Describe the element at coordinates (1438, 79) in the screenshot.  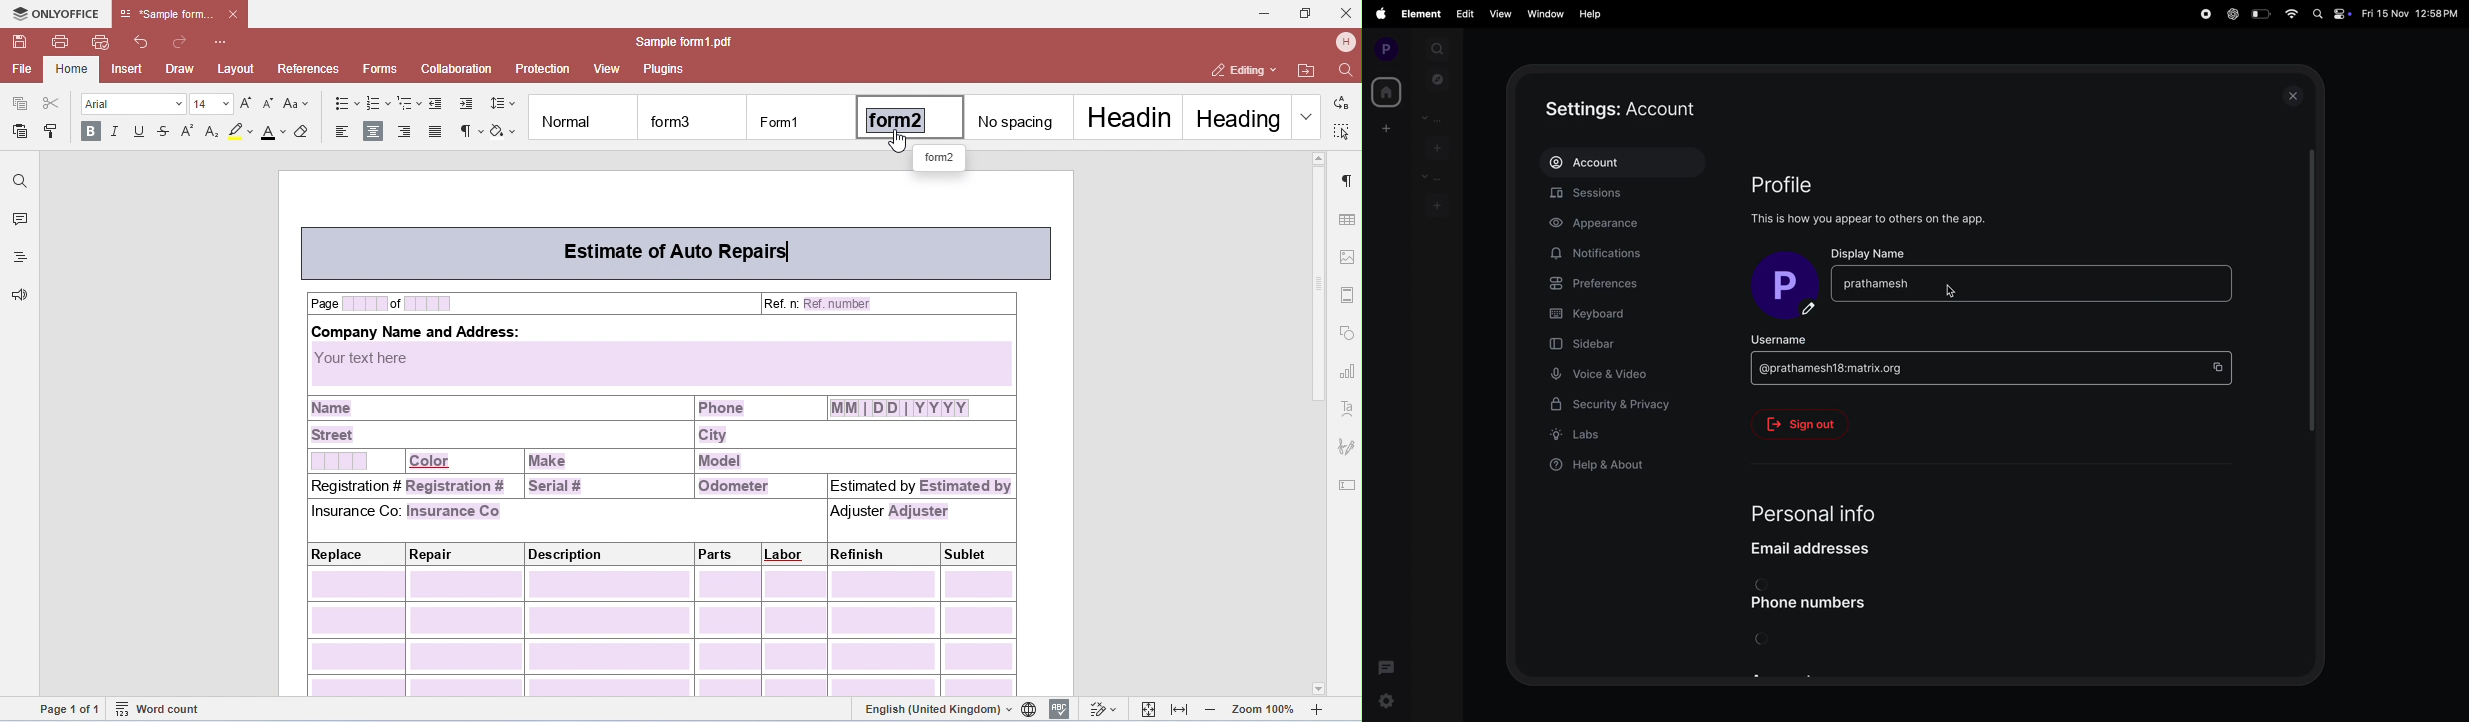
I see `explore` at that location.